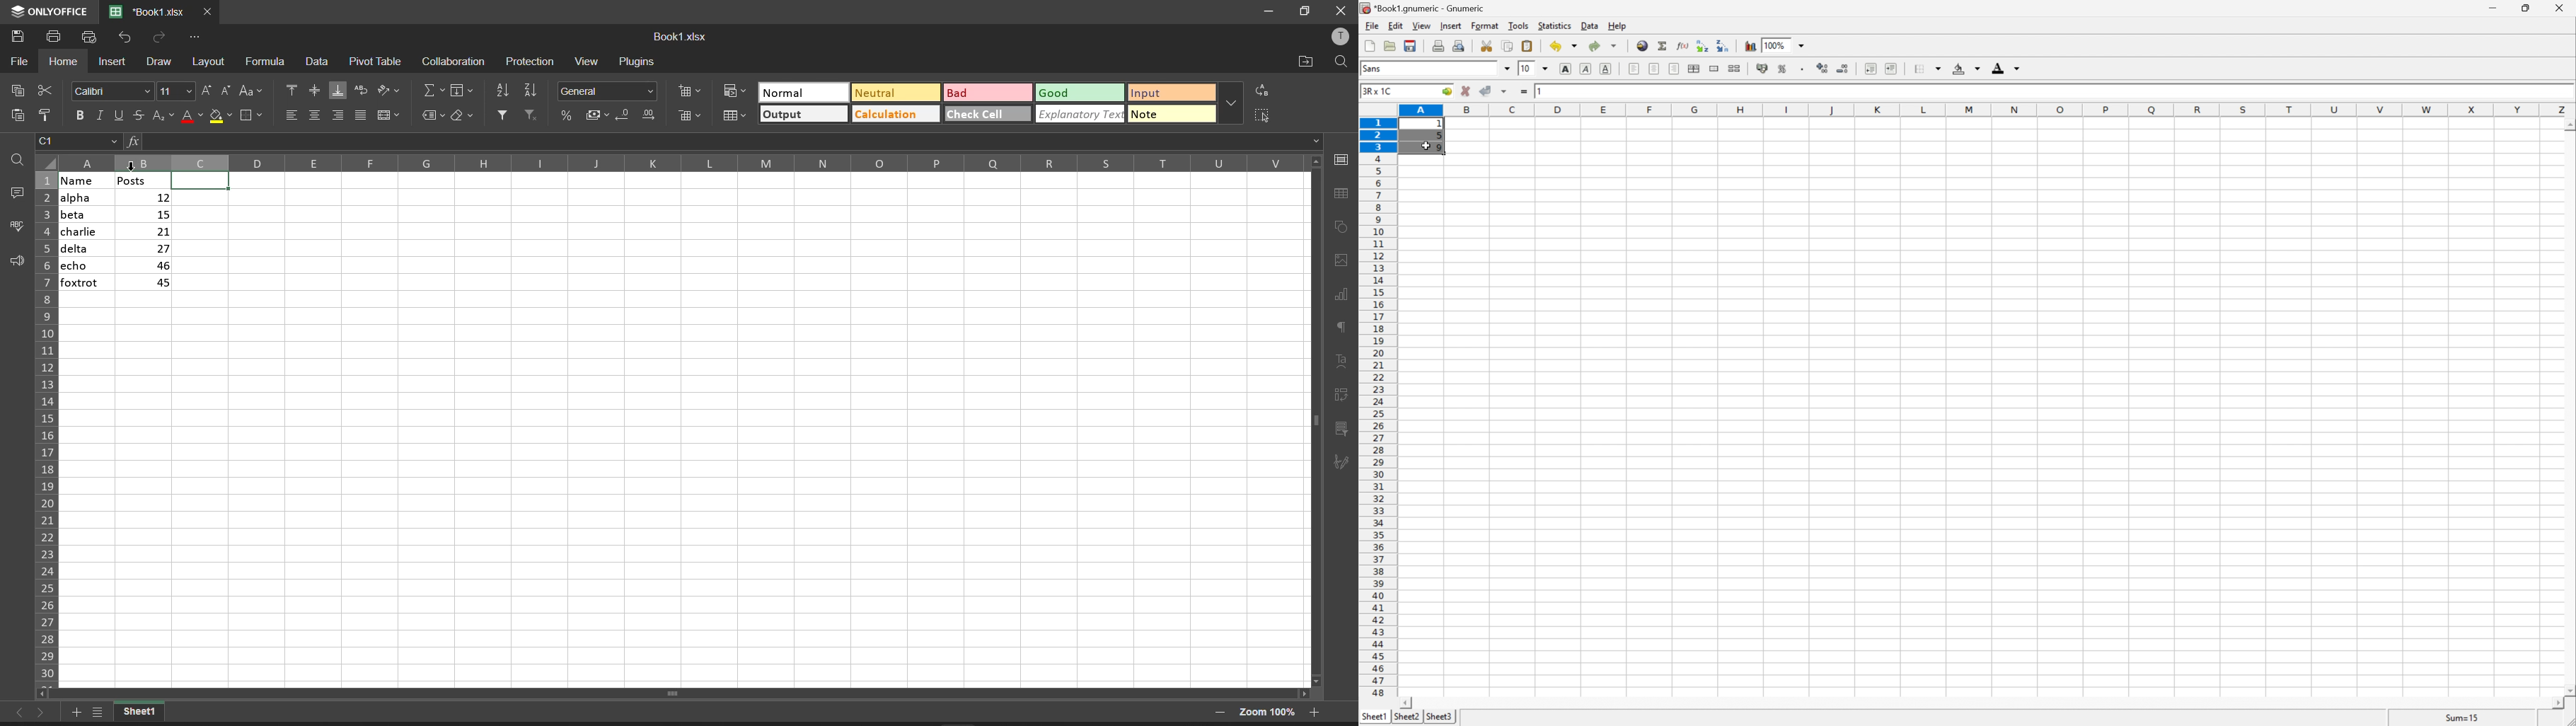 This screenshot has height=728, width=2576. I want to click on input, so click(1148, 93).